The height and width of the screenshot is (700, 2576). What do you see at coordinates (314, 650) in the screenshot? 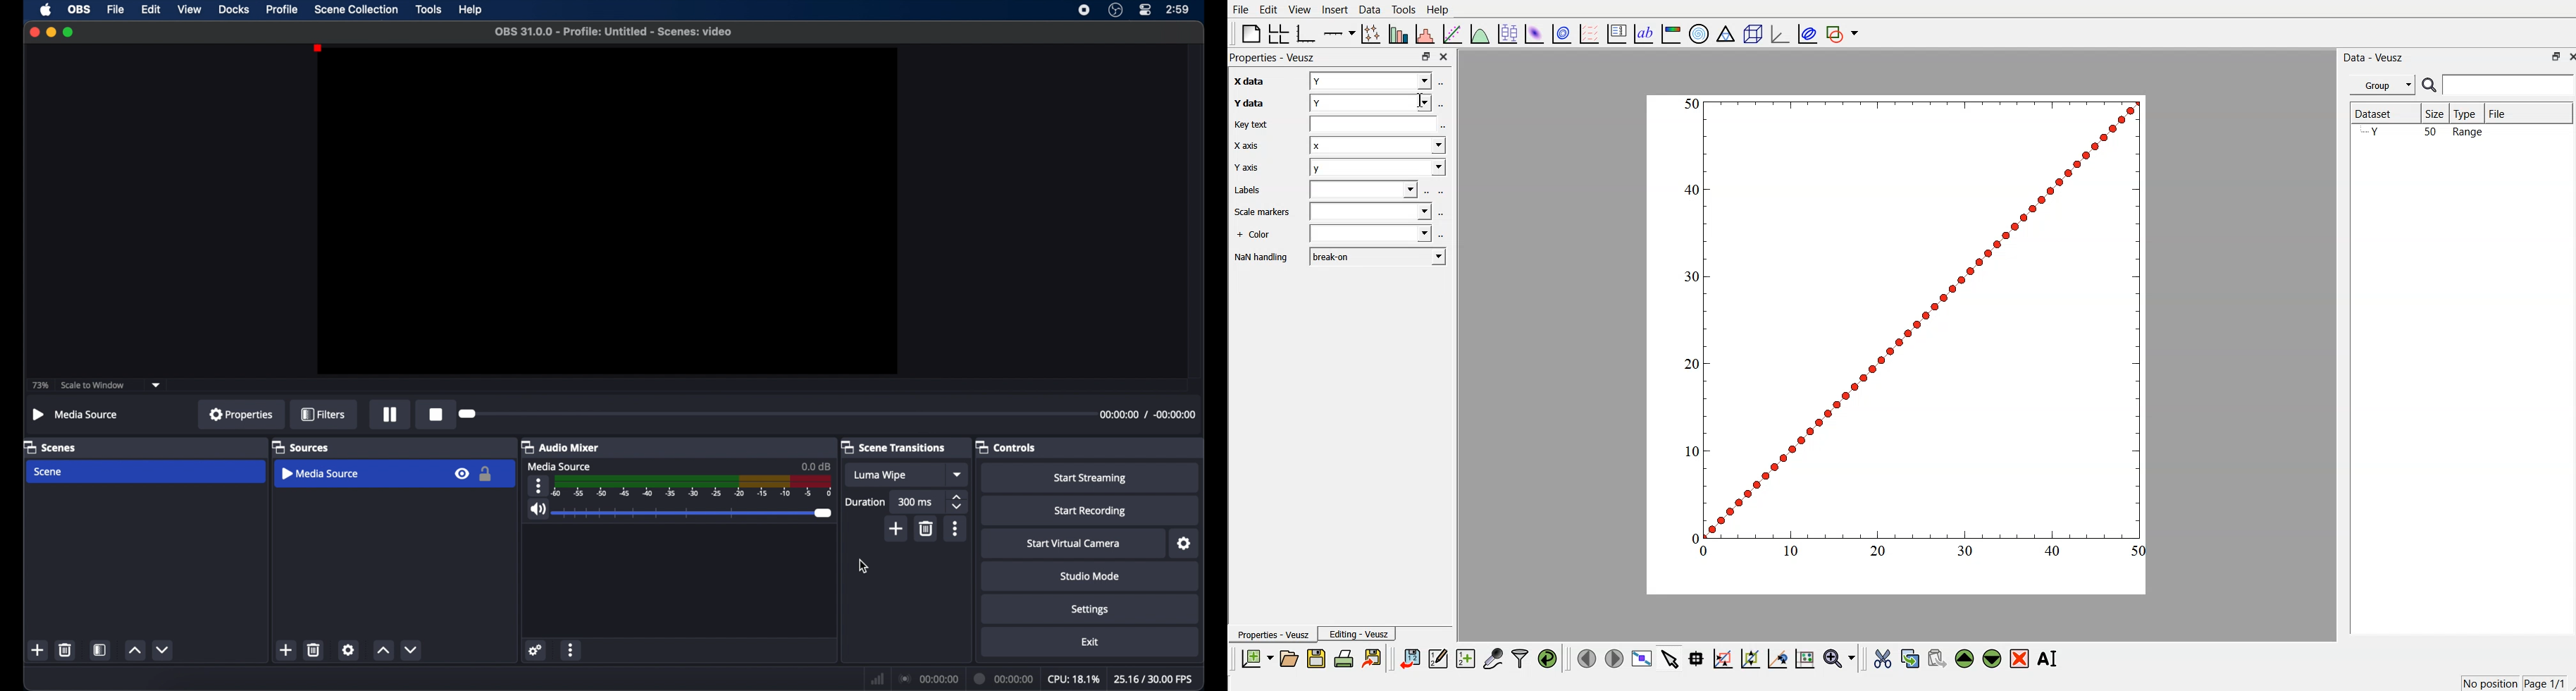
I see `delete` at bounding box center [314, 650].